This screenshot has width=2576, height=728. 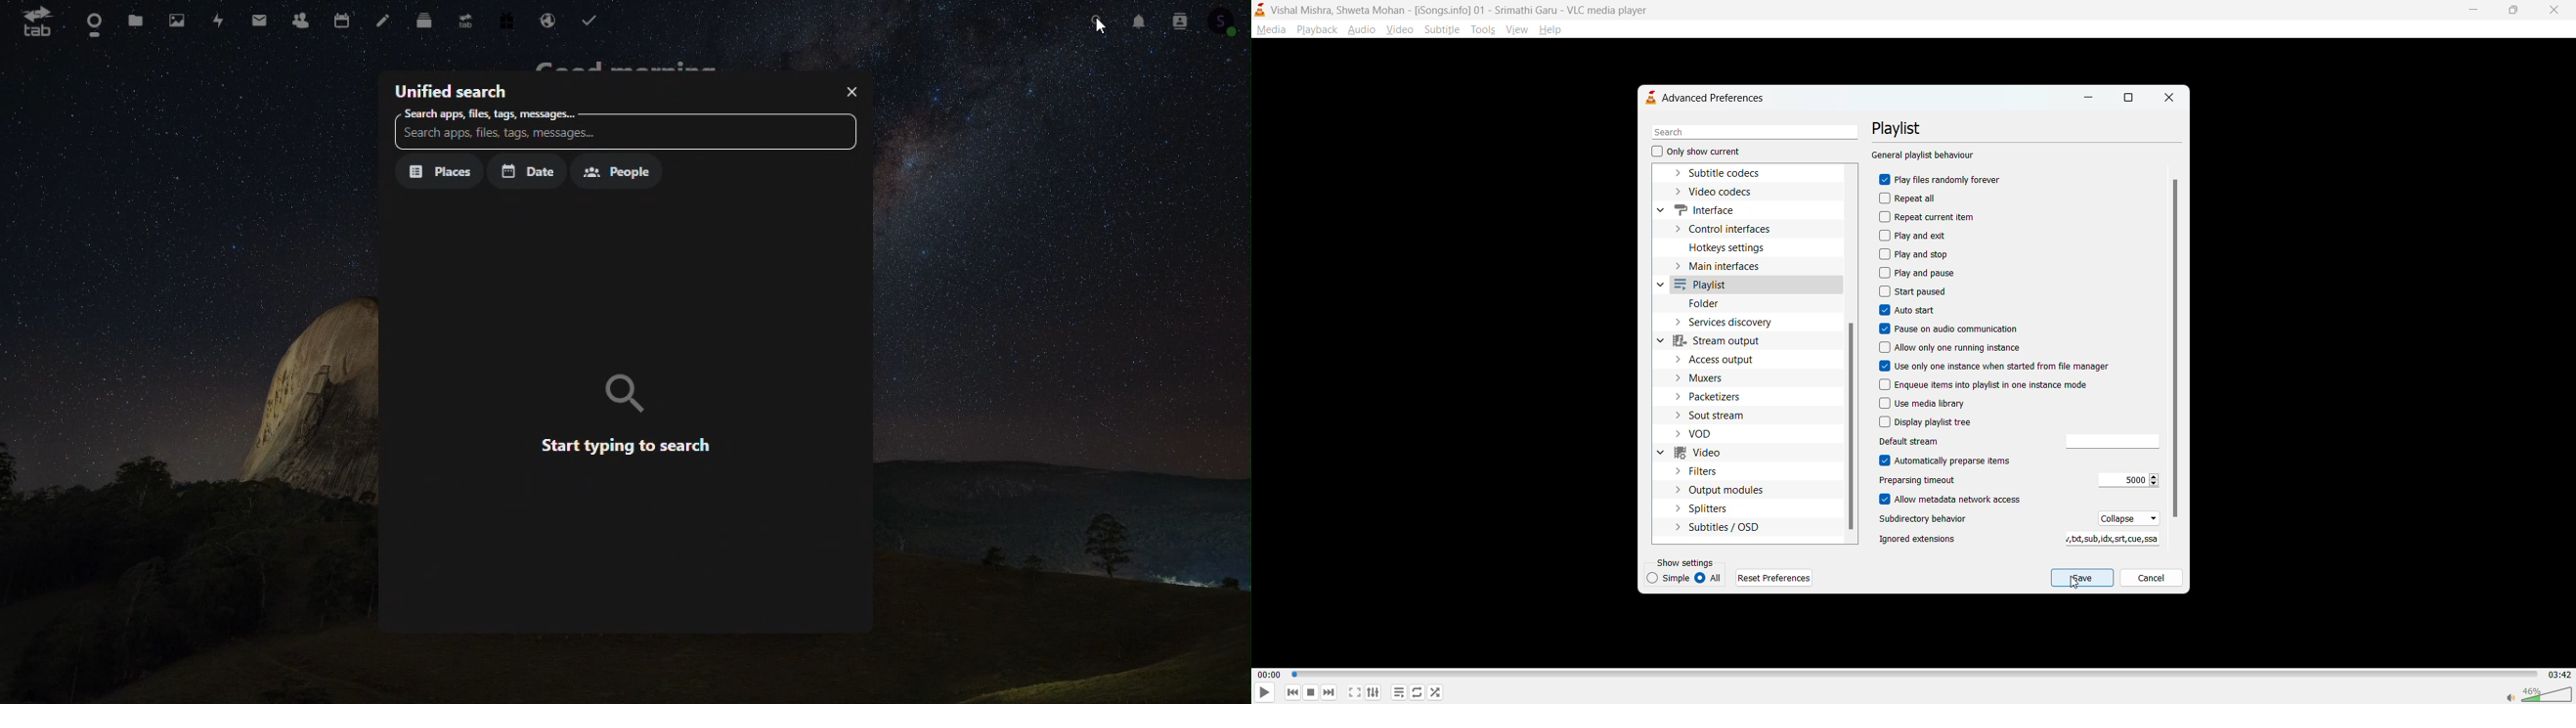 I want to click on Deck, so click(x=422, y=16).